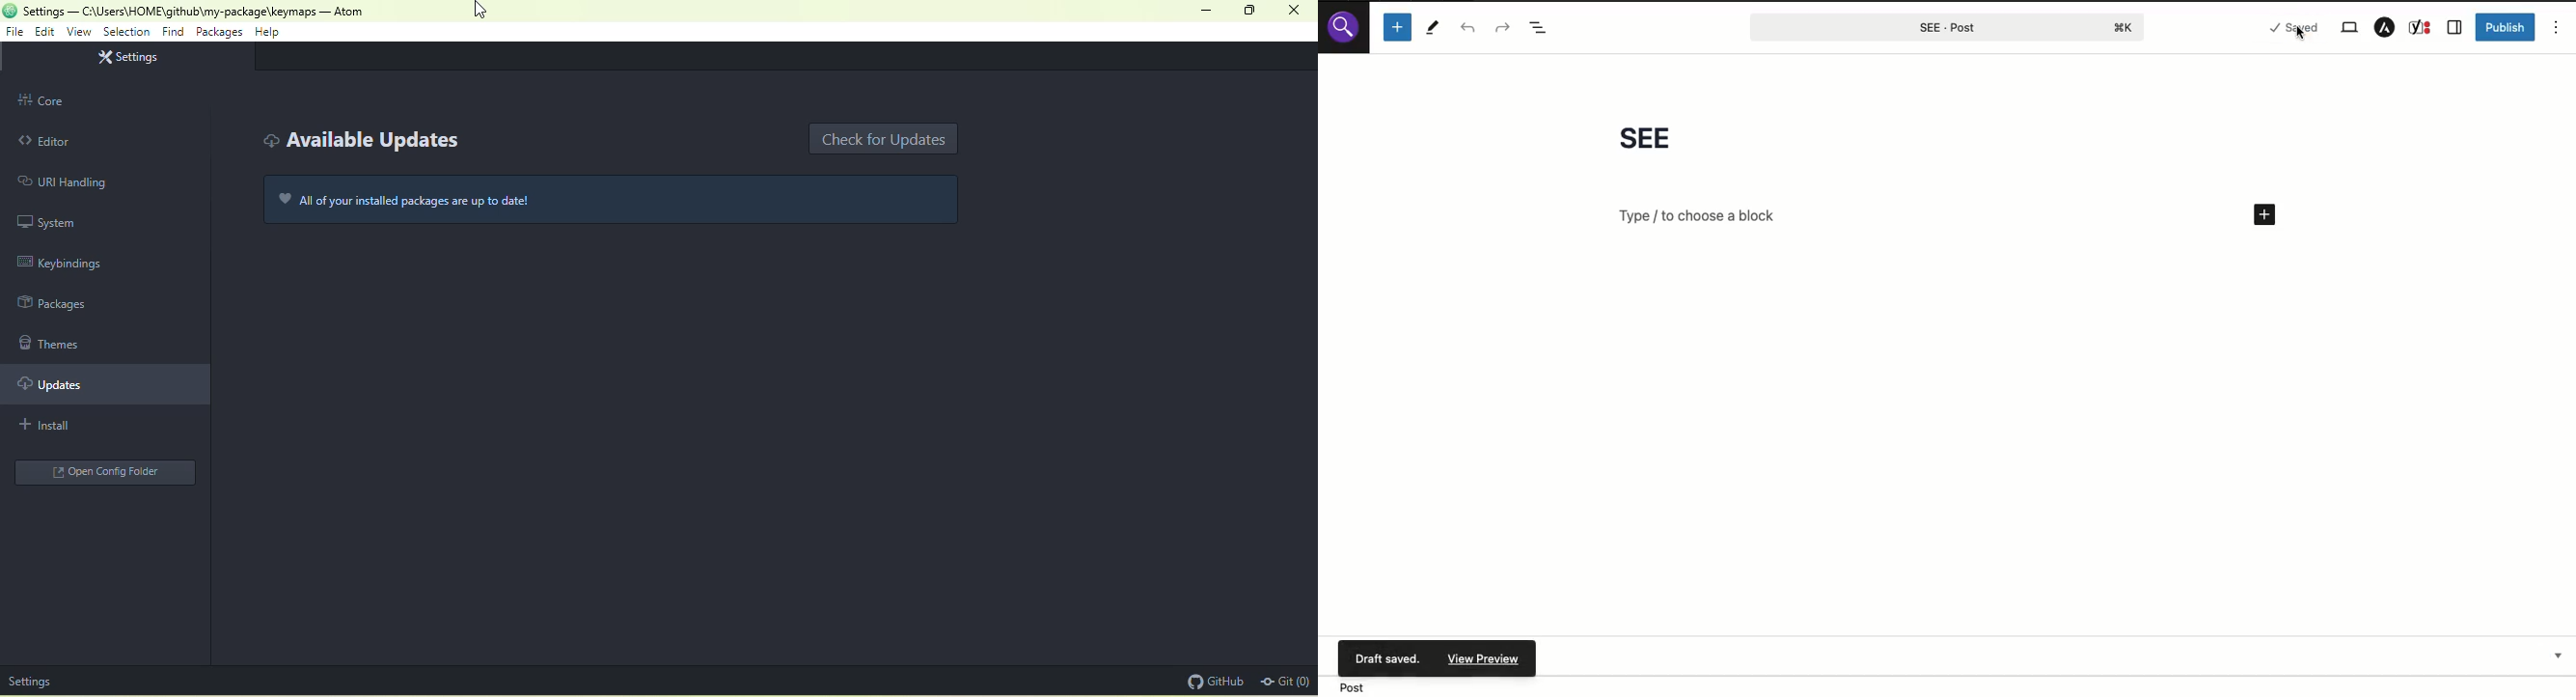 The image size is (2576, 700). What do you see at coordinates (1538, 29) in the screenshot?
I see `Doc overview` at bounding box center [1538, 29].